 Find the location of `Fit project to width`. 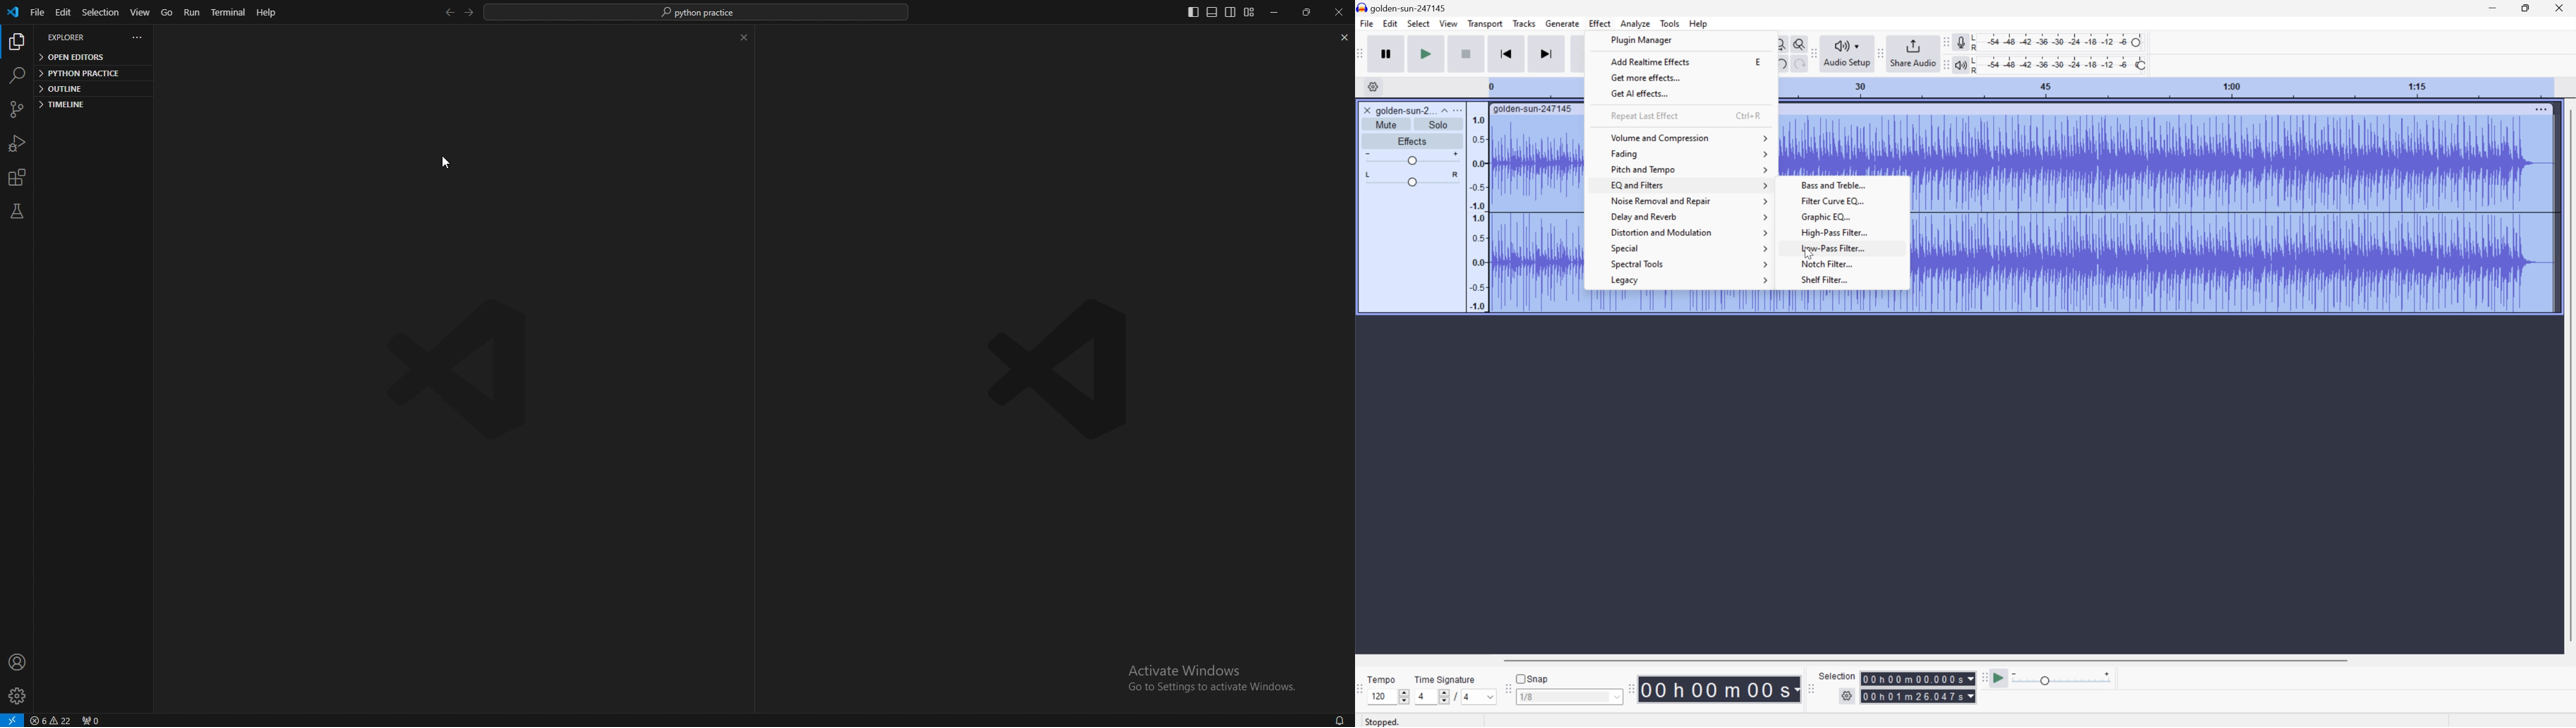

Fit project to width is located at coordinates (1779, 42).